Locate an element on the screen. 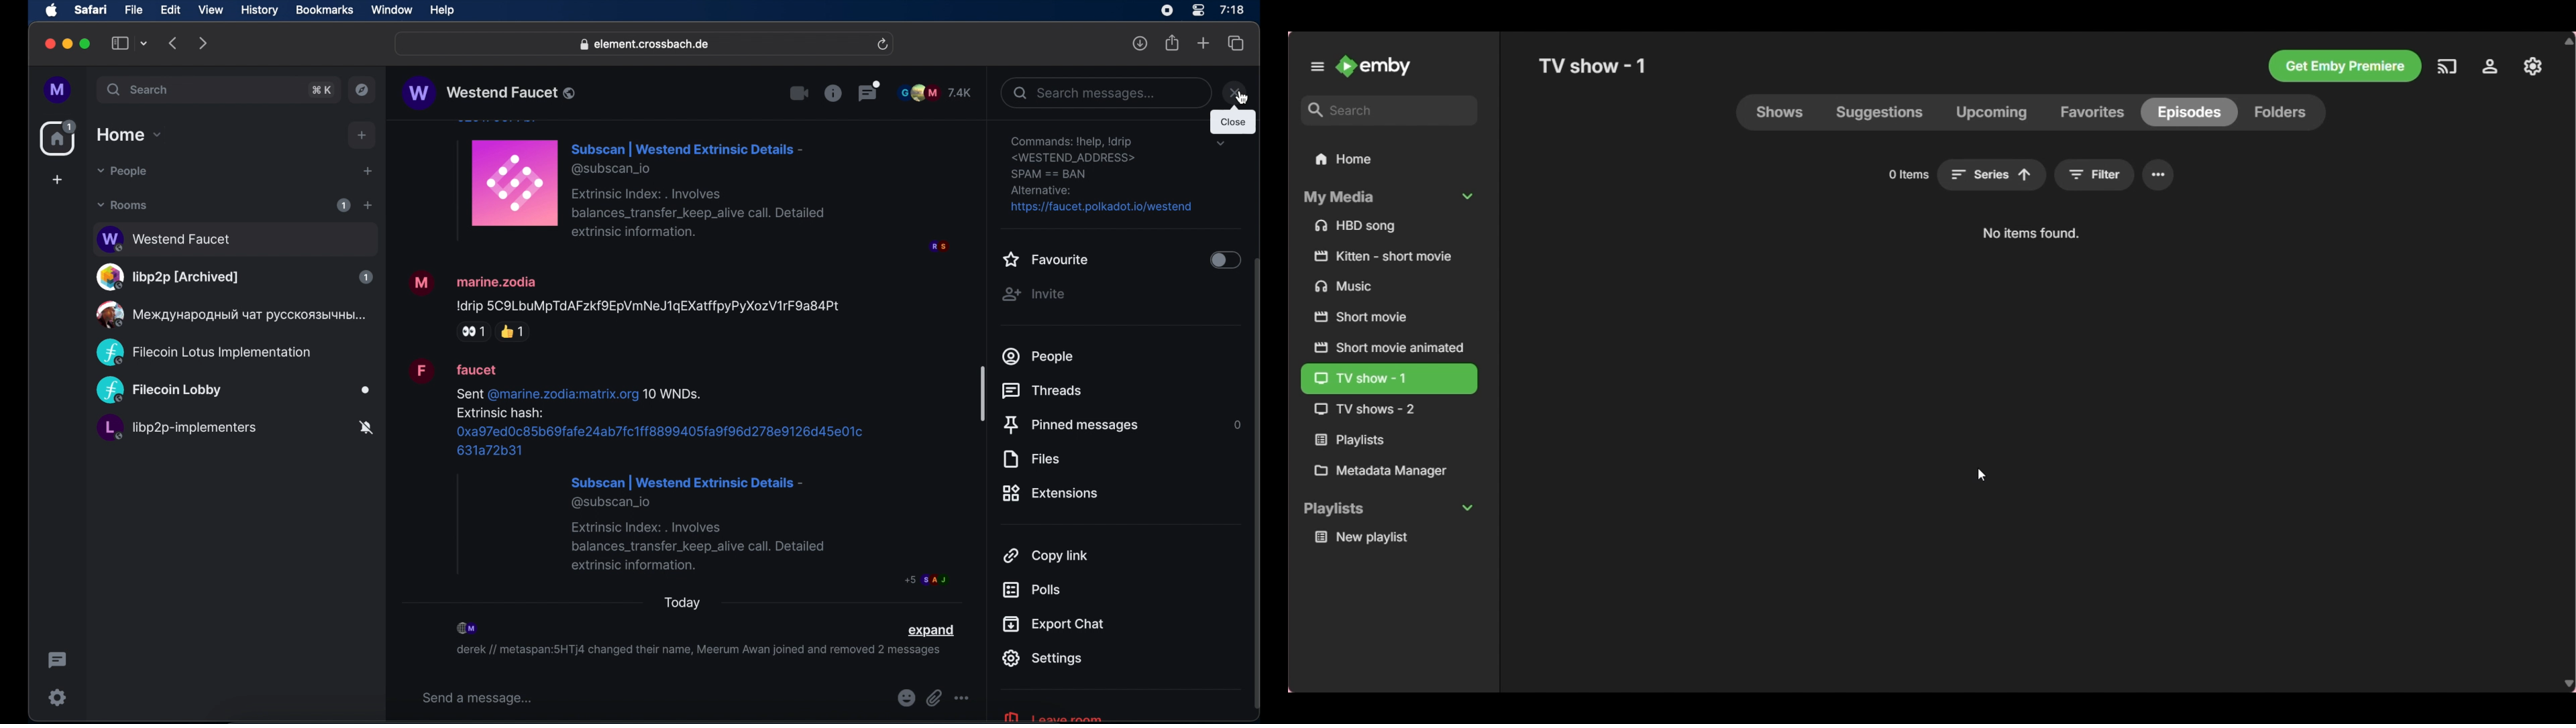  export chat is located at coordinates (1054, 624).